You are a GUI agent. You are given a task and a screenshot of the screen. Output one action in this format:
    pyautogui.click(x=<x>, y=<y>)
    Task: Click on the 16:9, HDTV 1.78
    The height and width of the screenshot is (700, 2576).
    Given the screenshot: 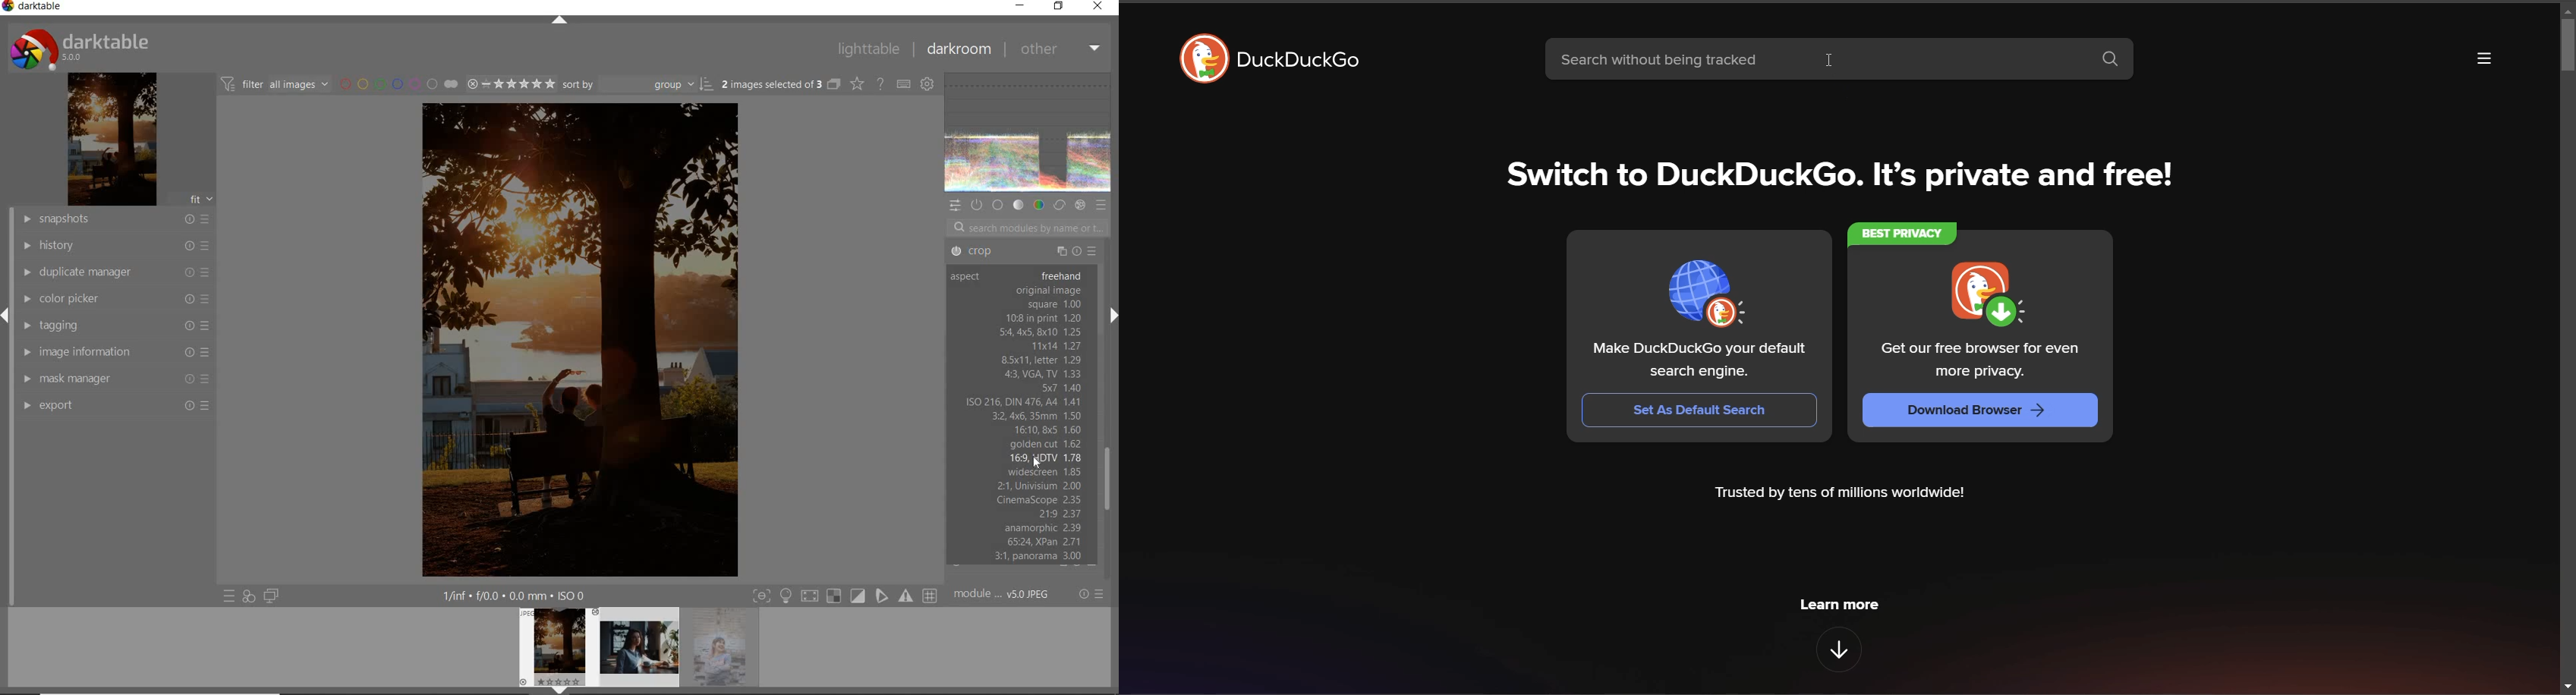 What is the action you would take?
    pyautogui.click(x=1045, y=458)
    